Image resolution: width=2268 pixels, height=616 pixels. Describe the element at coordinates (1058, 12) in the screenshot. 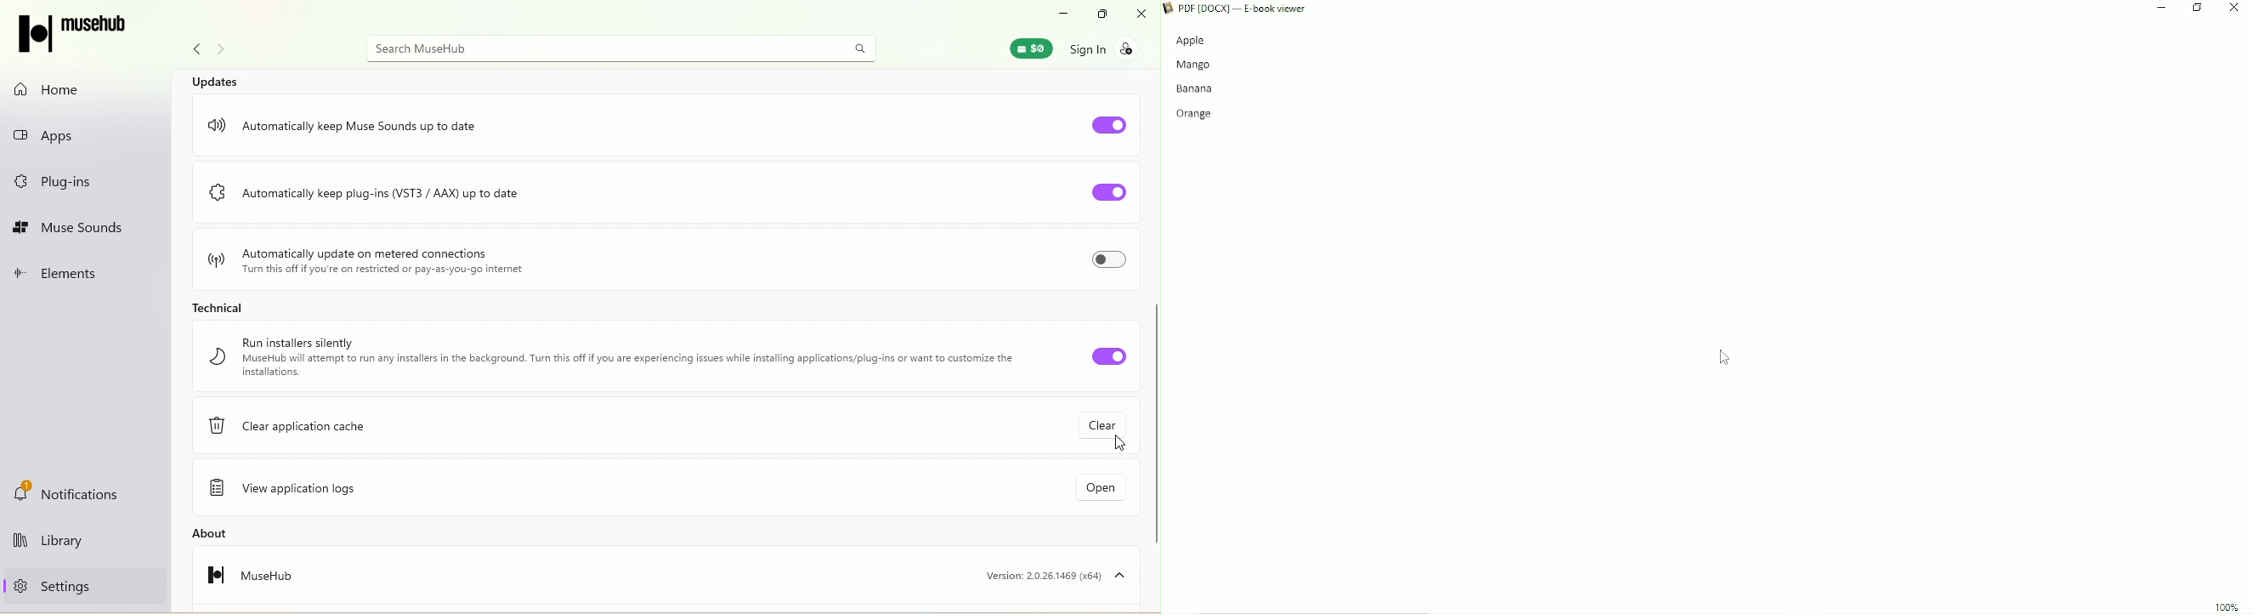

I see `Minimize` at that location.